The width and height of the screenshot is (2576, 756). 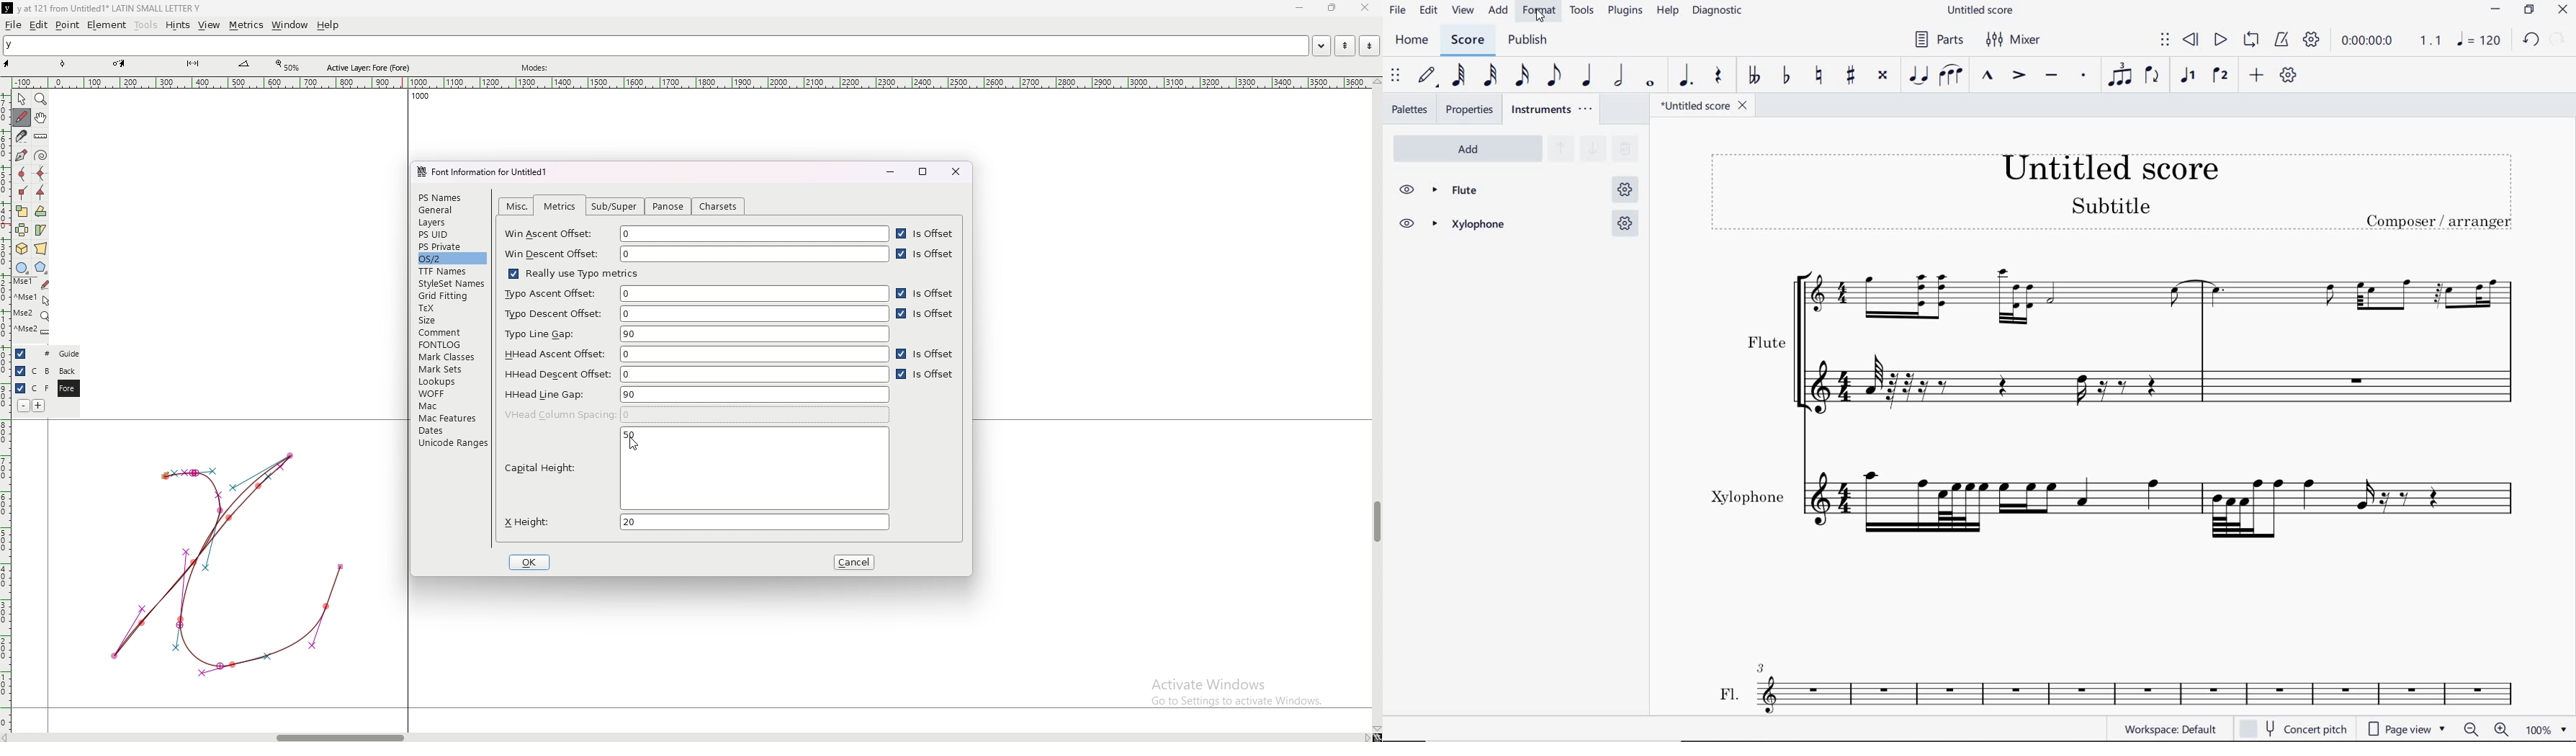 I want to click on PLAY TIME, so click(x=2389, y=41).